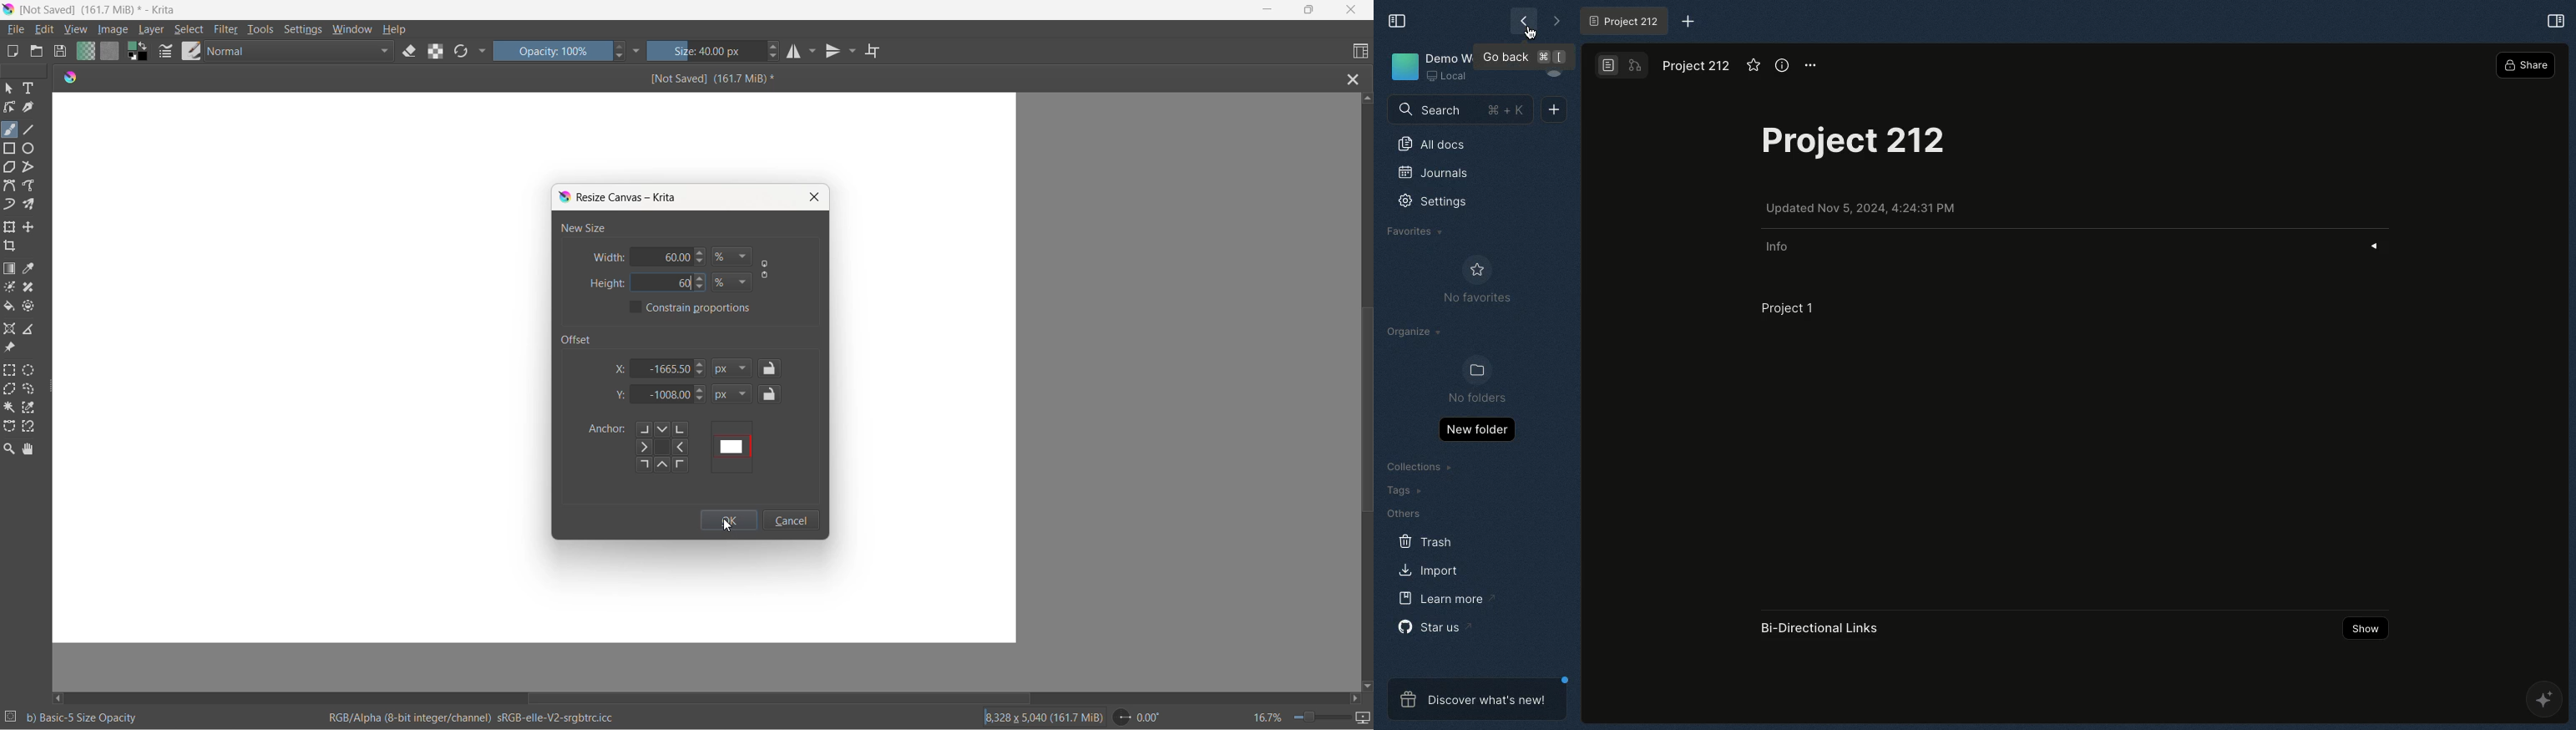  What do you see at coordinates (733, 395) in the screenshot?
I see `y-axis value type` at bounding box center [733, 395].